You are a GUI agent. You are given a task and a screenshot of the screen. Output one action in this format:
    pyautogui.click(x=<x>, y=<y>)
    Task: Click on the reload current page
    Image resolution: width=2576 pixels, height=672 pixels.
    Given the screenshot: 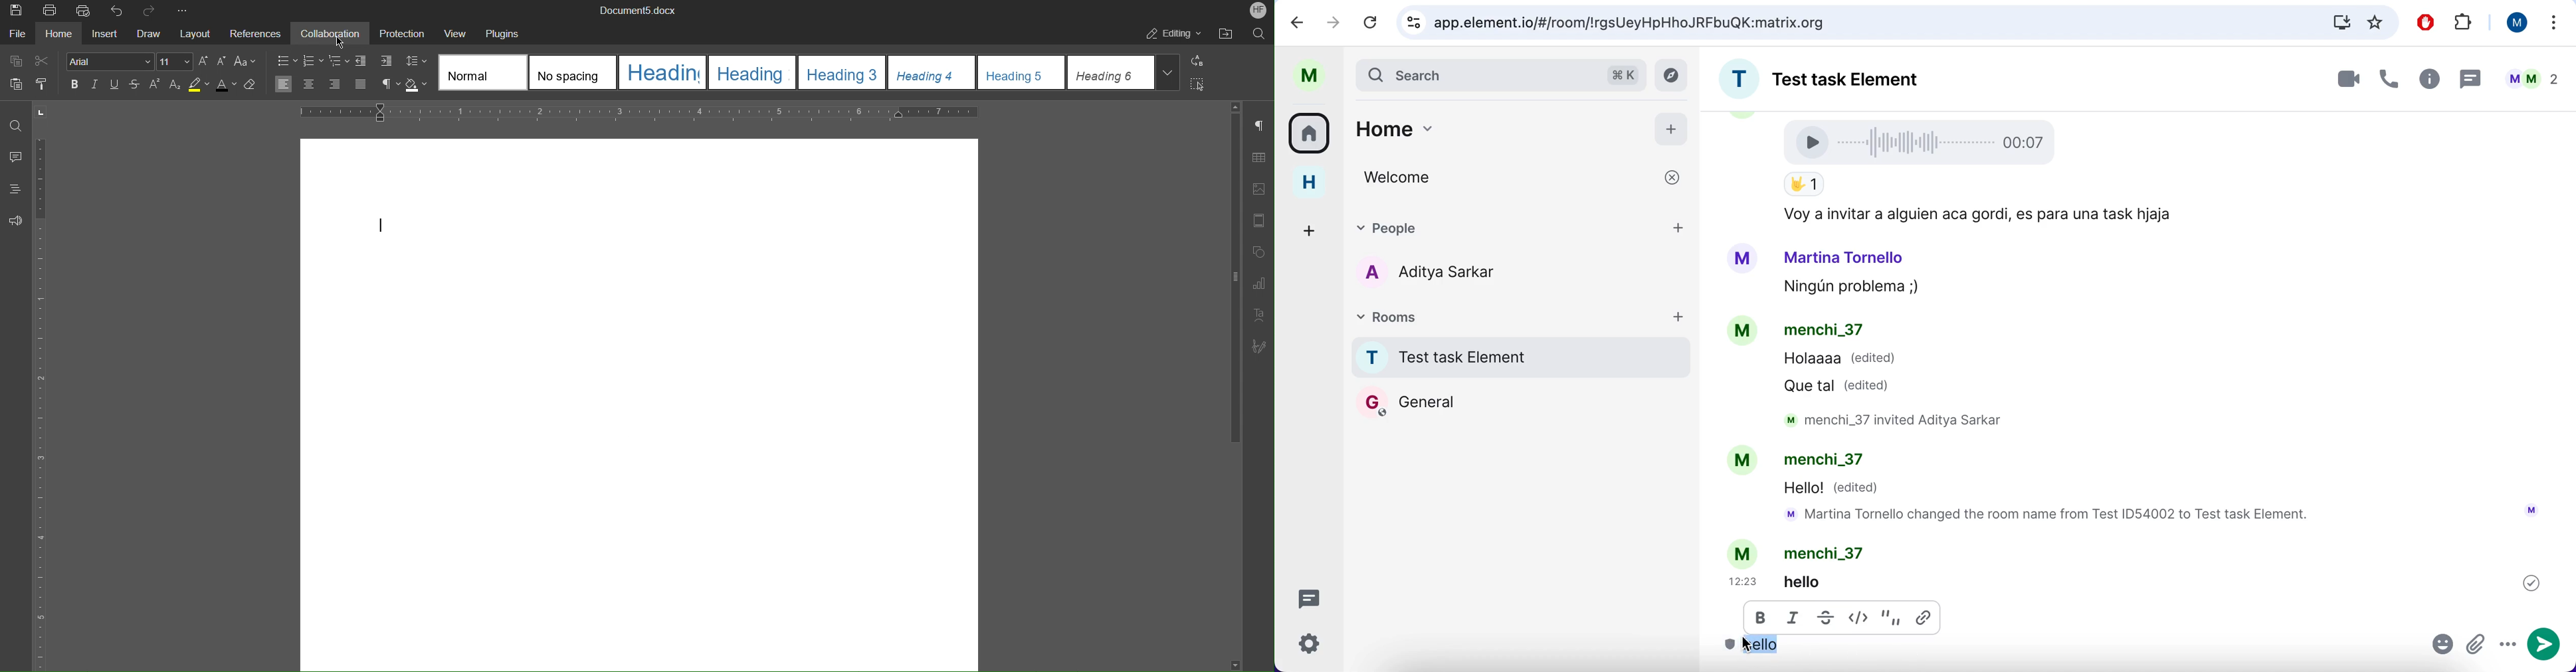 What is the action you would take?
    pyautogui.click(x=1371, y=22)
    